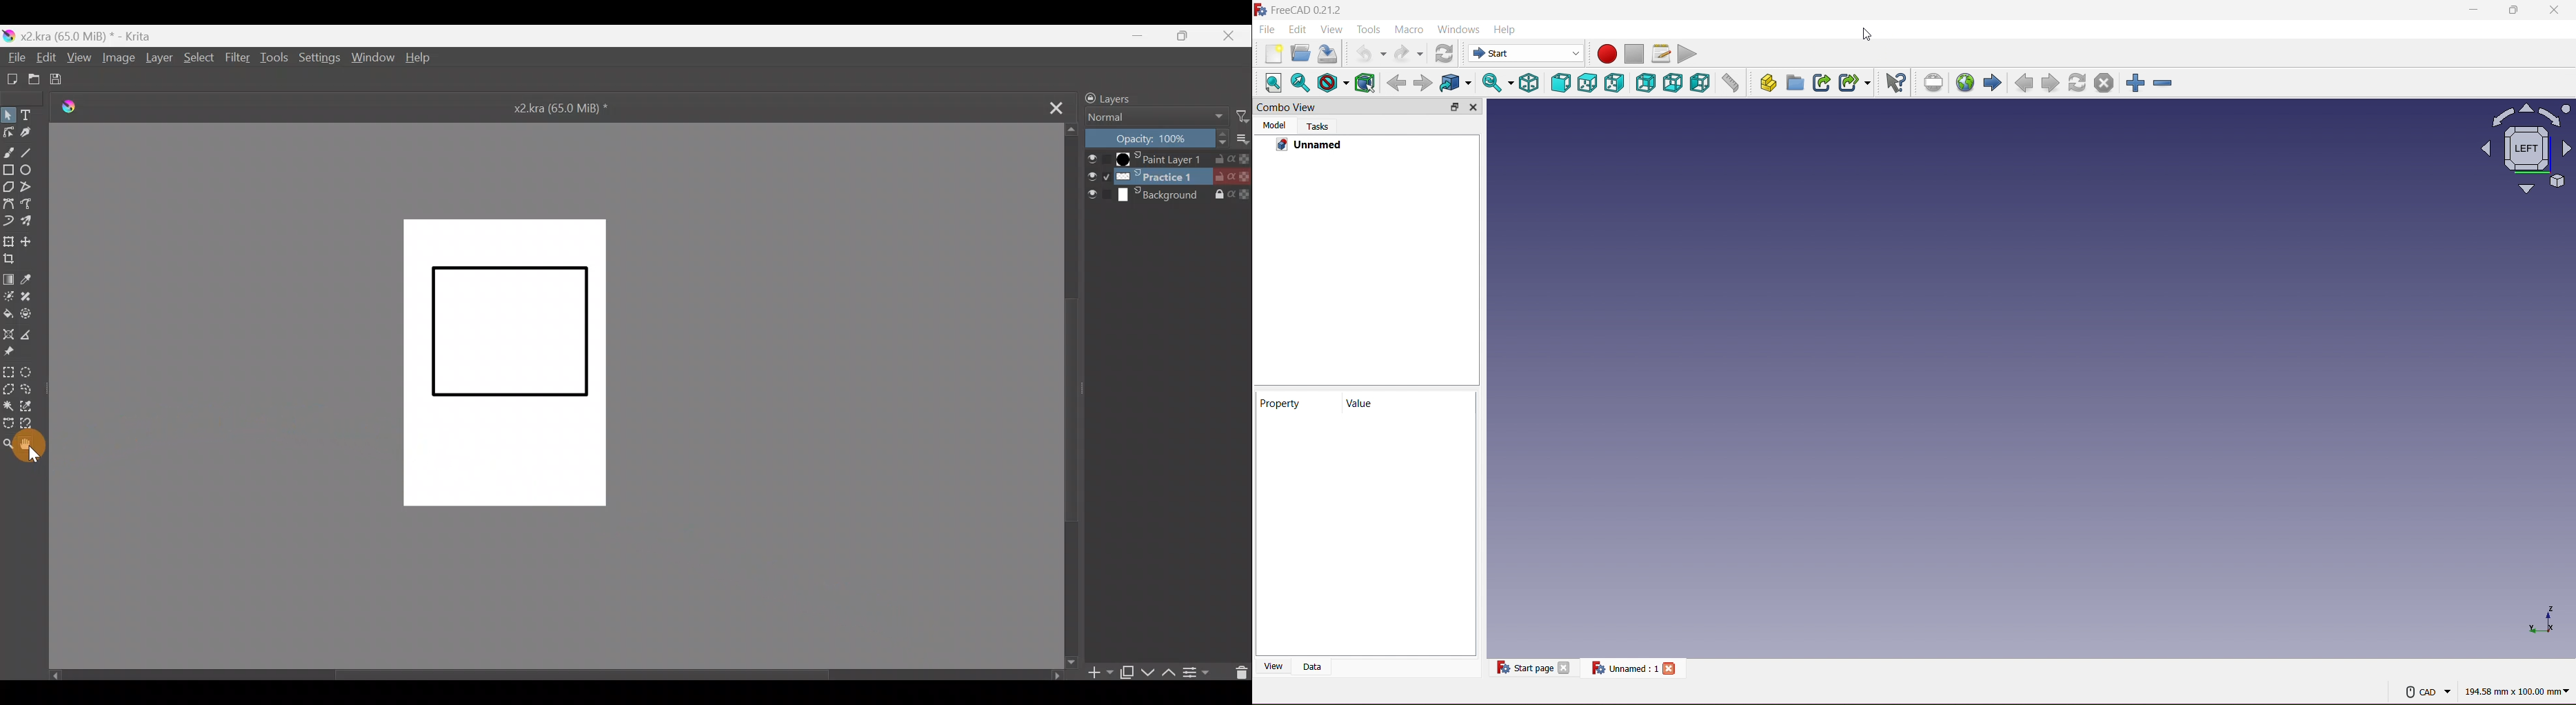  Describe the element at coordinates (2527, 148) in the screenshot. I see `Axis View` at that location.